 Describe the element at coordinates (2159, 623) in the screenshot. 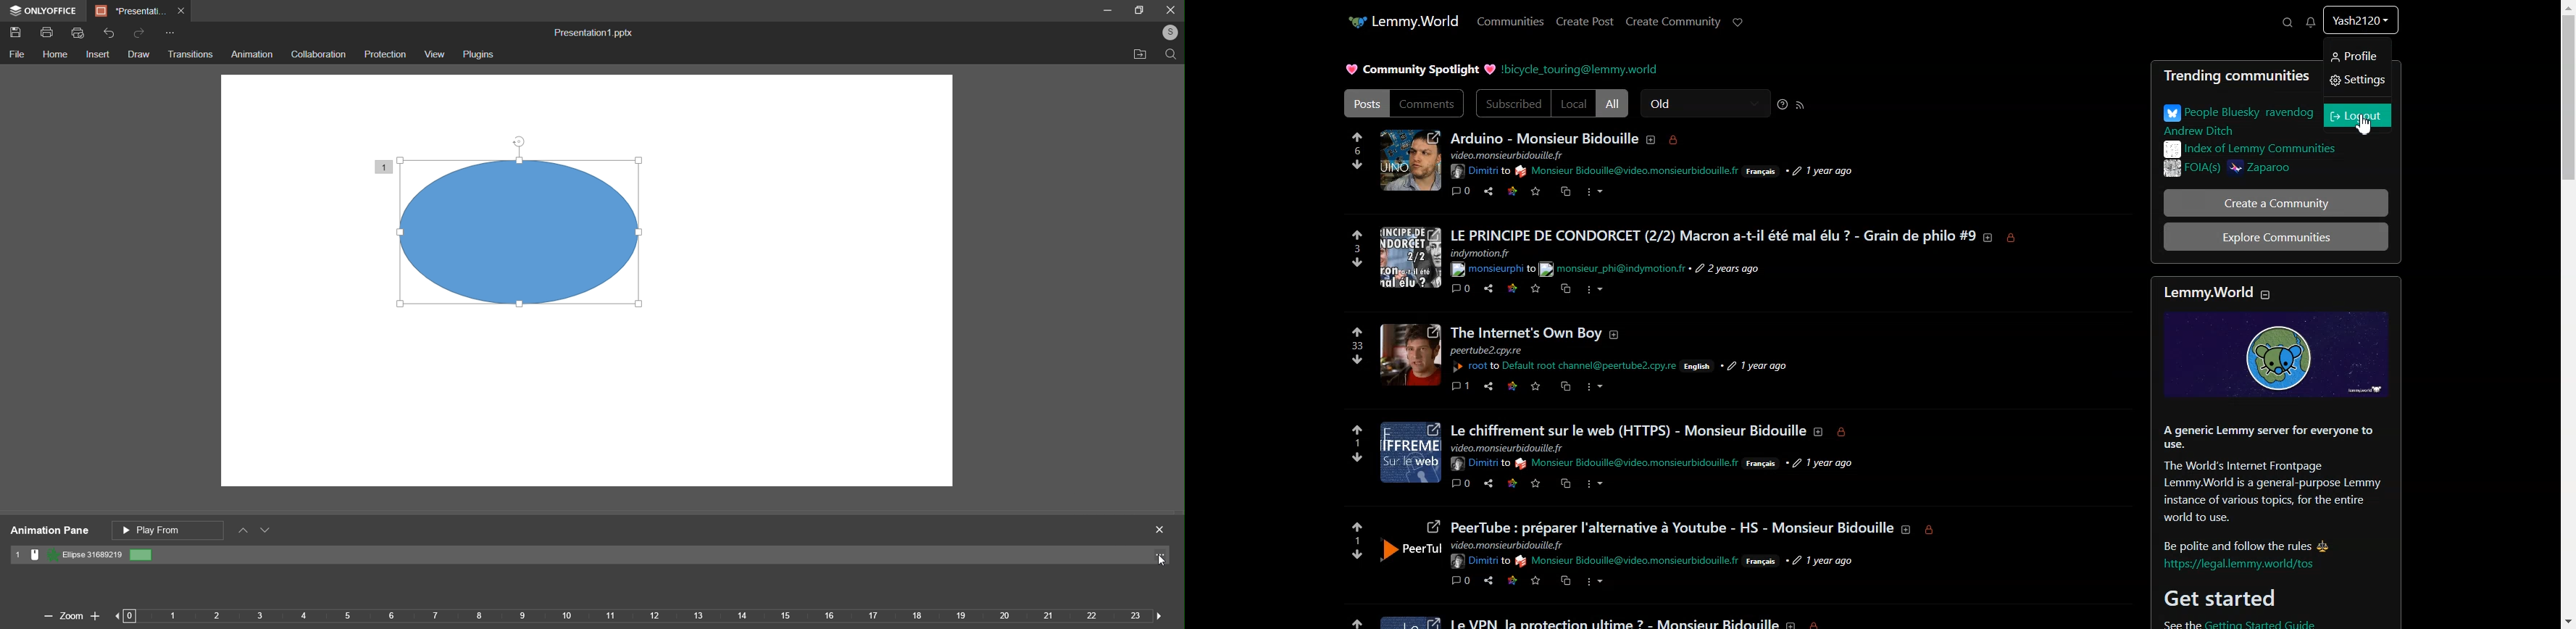

I see `See the` at that location.